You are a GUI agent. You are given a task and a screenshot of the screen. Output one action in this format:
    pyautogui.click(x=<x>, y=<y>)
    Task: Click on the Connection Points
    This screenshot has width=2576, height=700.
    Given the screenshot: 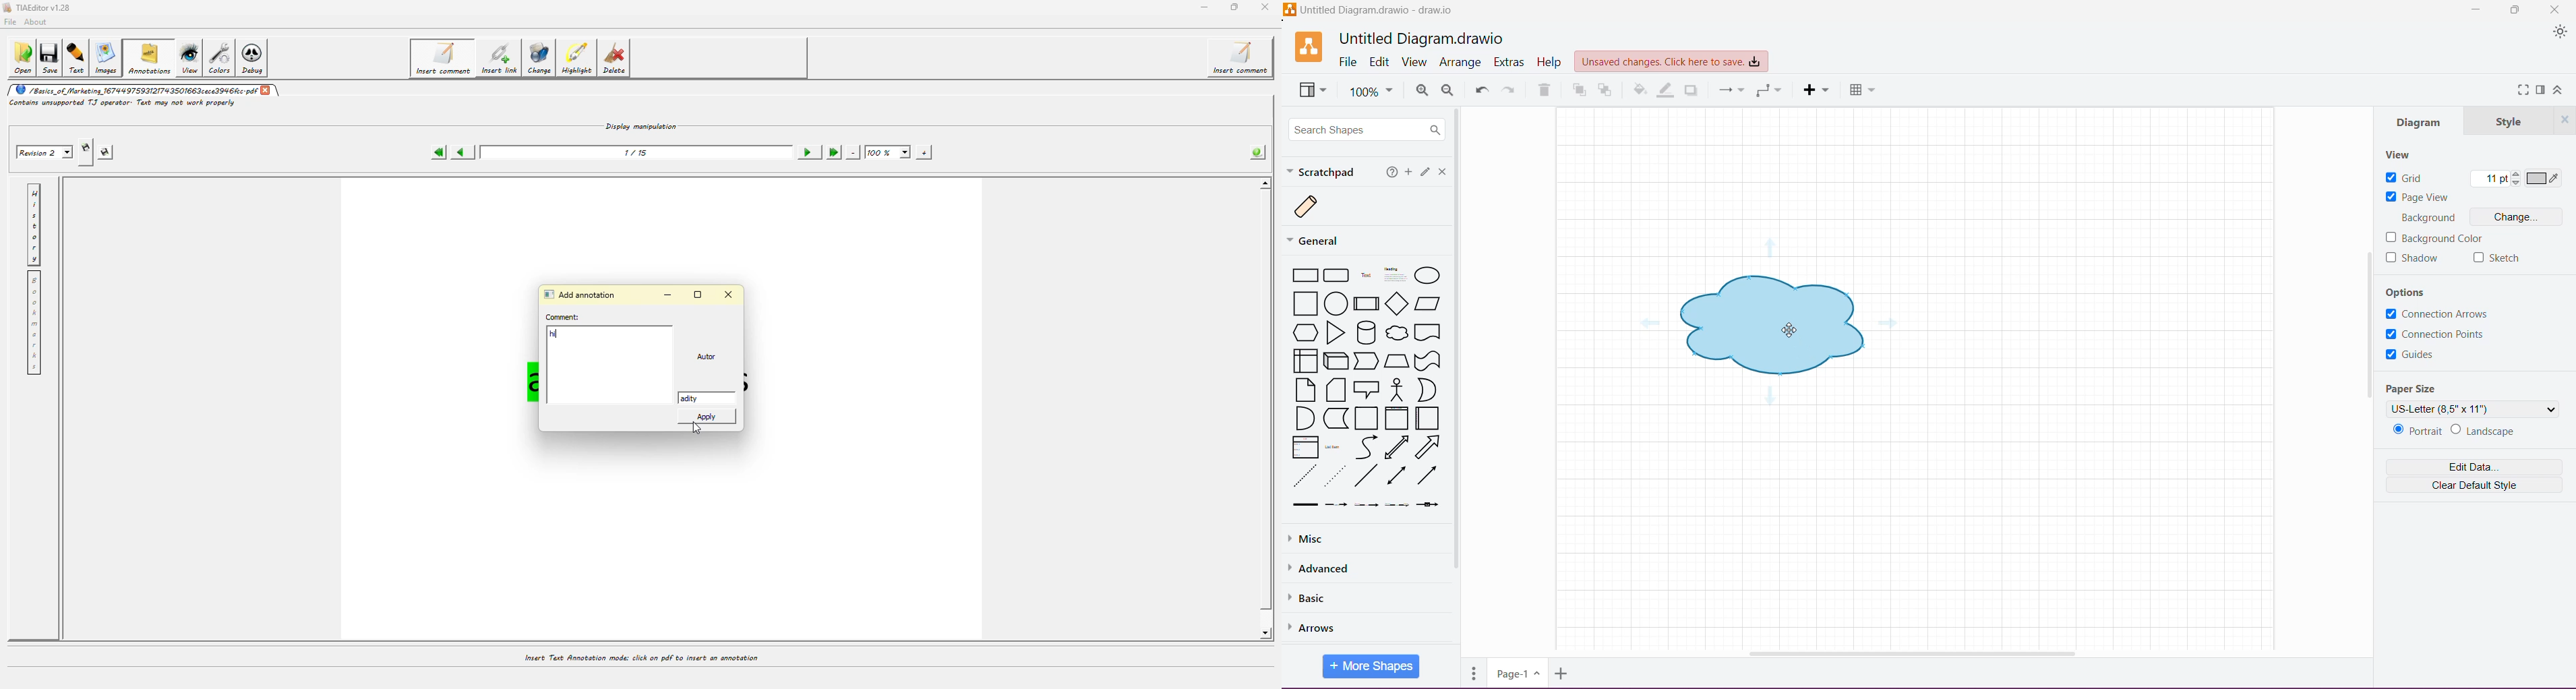 What is the action you would take?
    pyautogui.click(x=2438, y=334)
    